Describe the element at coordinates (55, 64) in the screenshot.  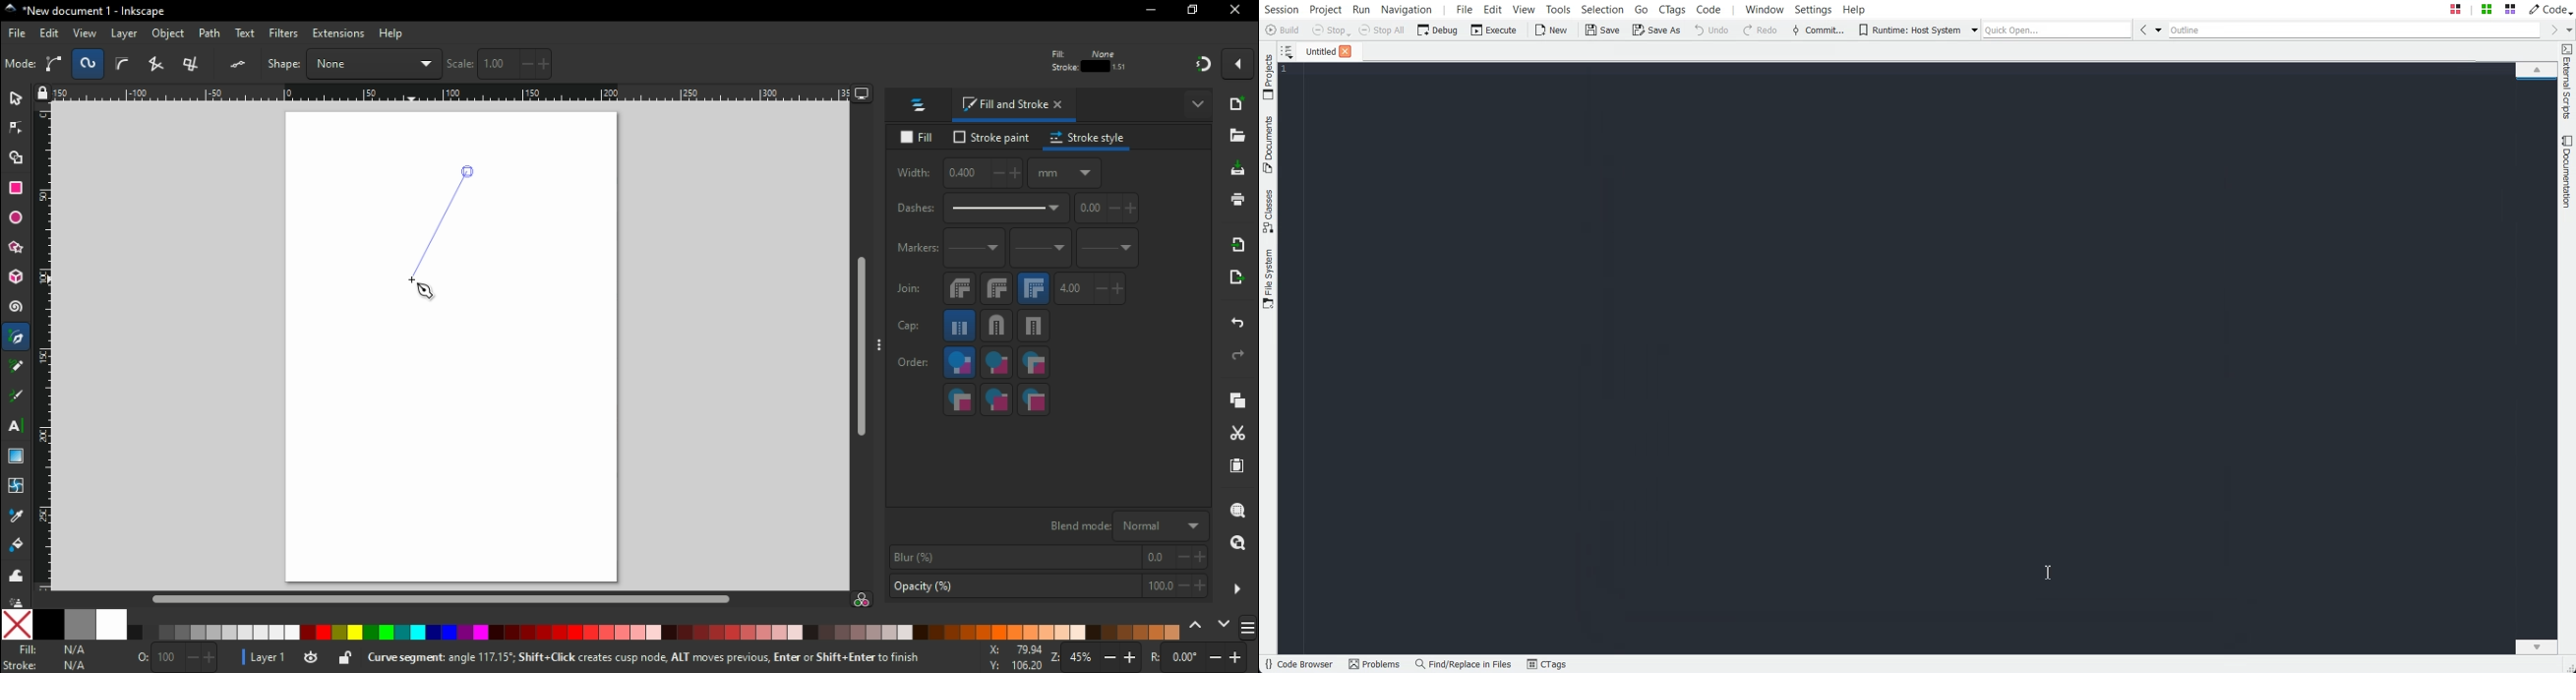
I see `create regular bezier path` at that location.